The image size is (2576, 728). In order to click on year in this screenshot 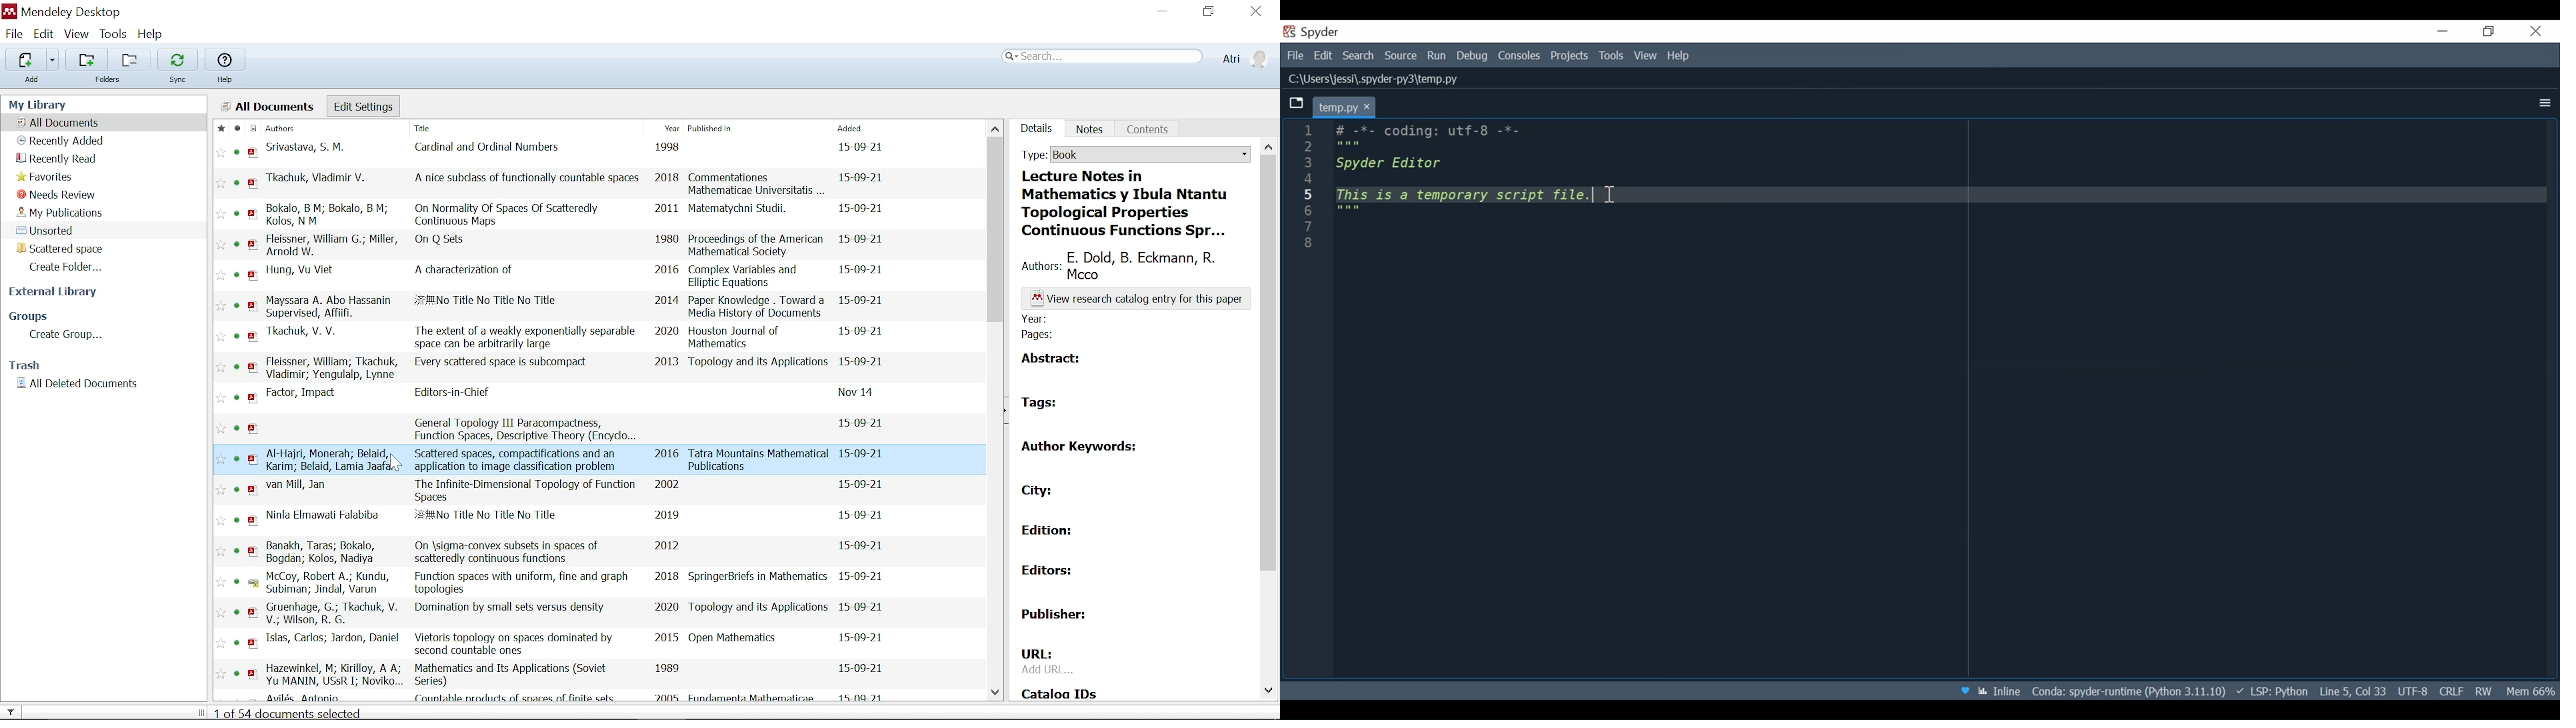, I will do `click(1037, 318)`.